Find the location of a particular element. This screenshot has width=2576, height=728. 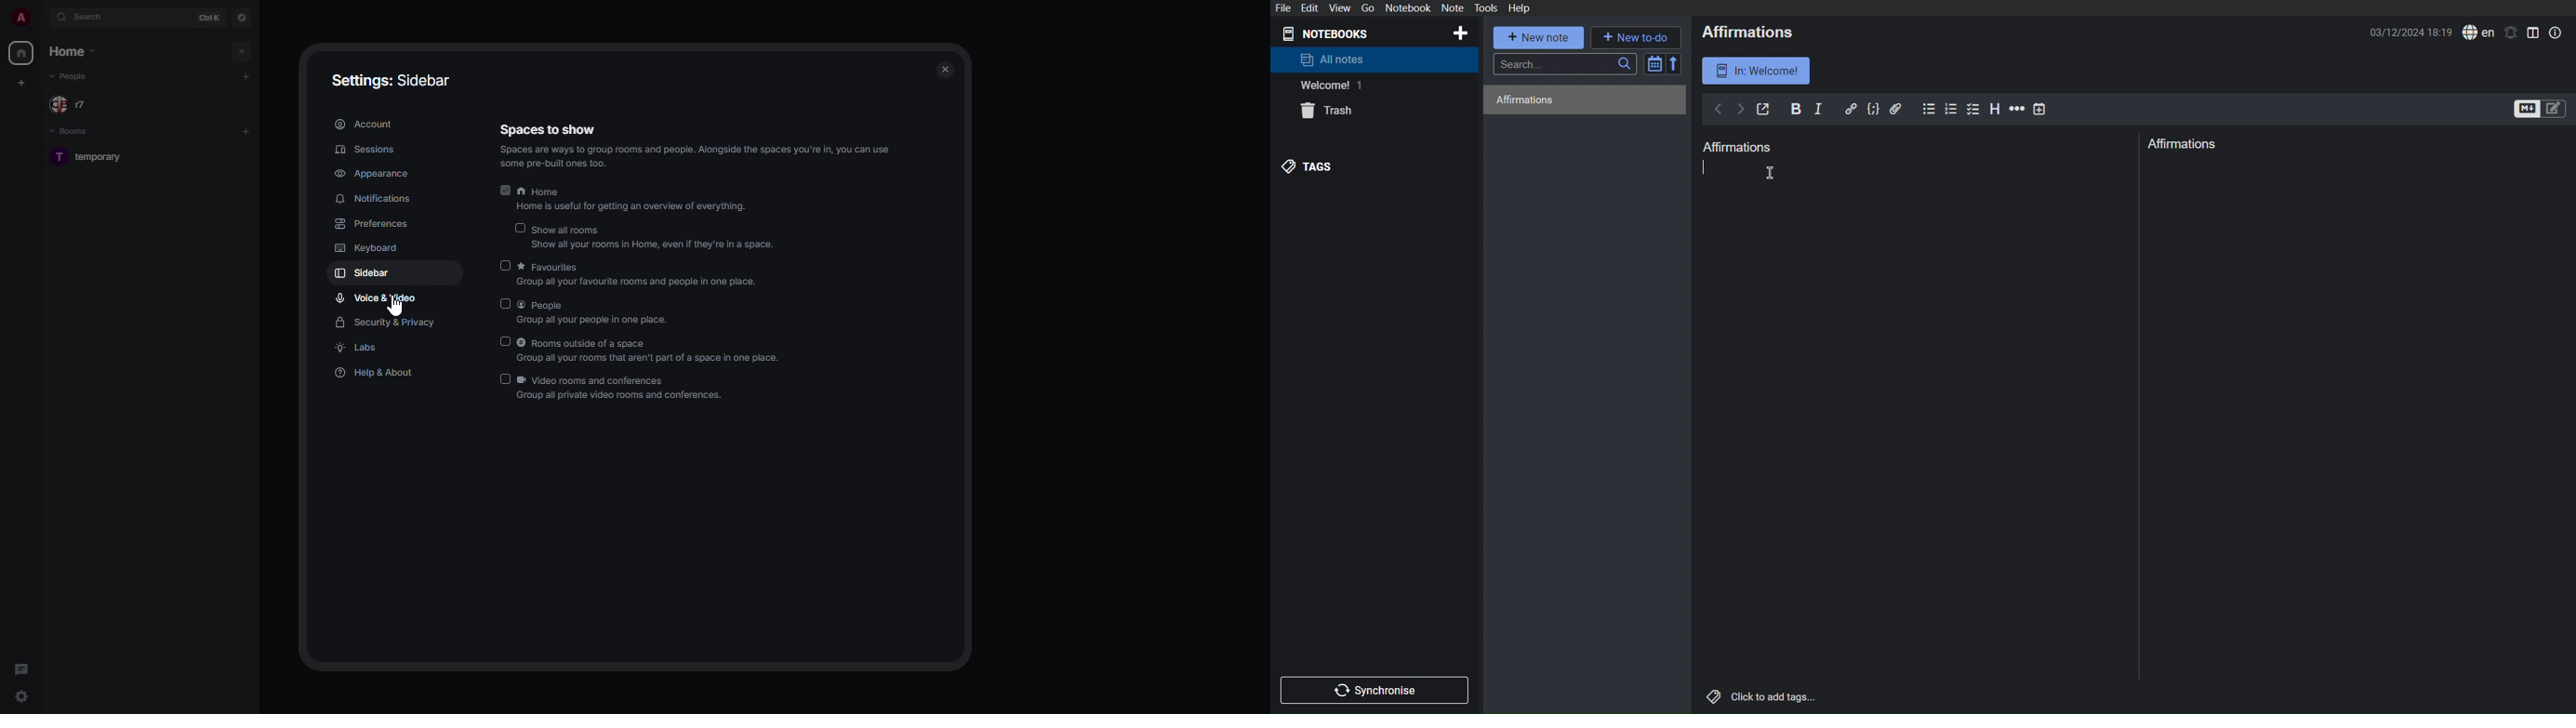

 is located at coordinates (1929, 108).